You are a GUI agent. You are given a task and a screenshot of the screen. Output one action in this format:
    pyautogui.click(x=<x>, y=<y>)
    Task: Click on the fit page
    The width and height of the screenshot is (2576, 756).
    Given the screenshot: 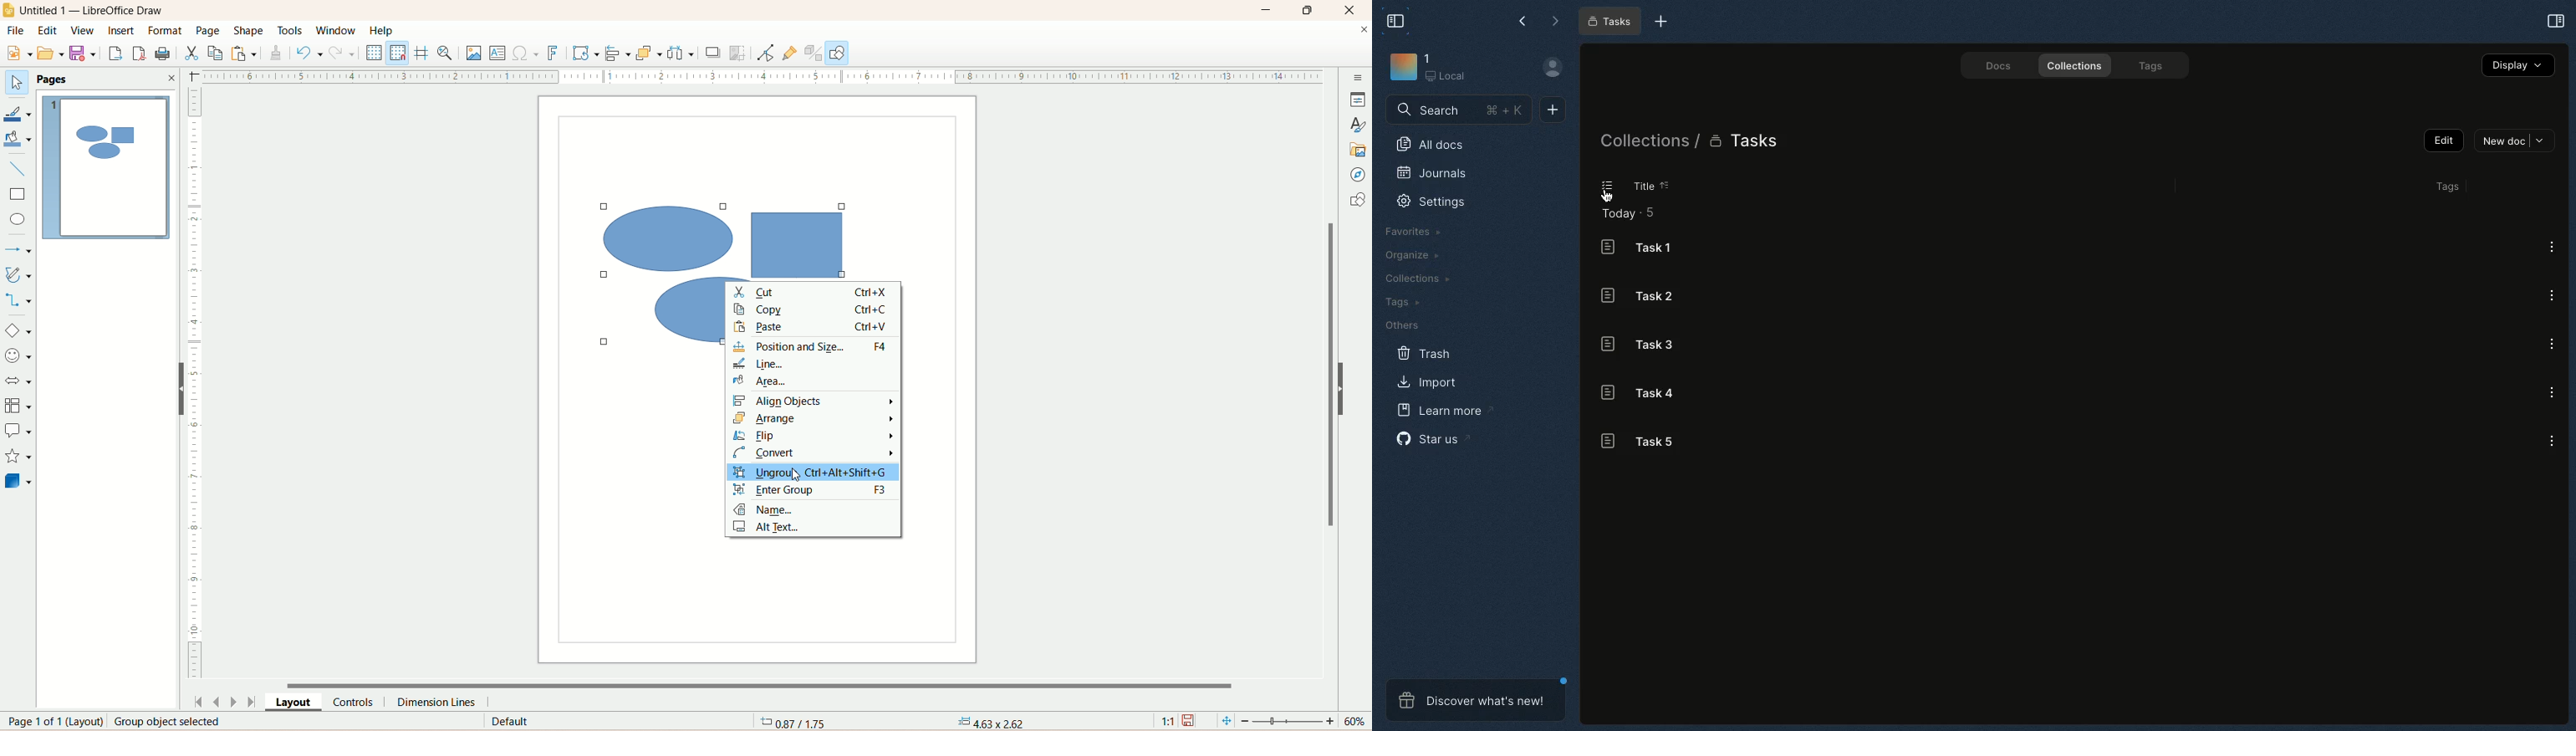 What is the action you would take?
    pyautogui.click(x=1226, y=722)
    